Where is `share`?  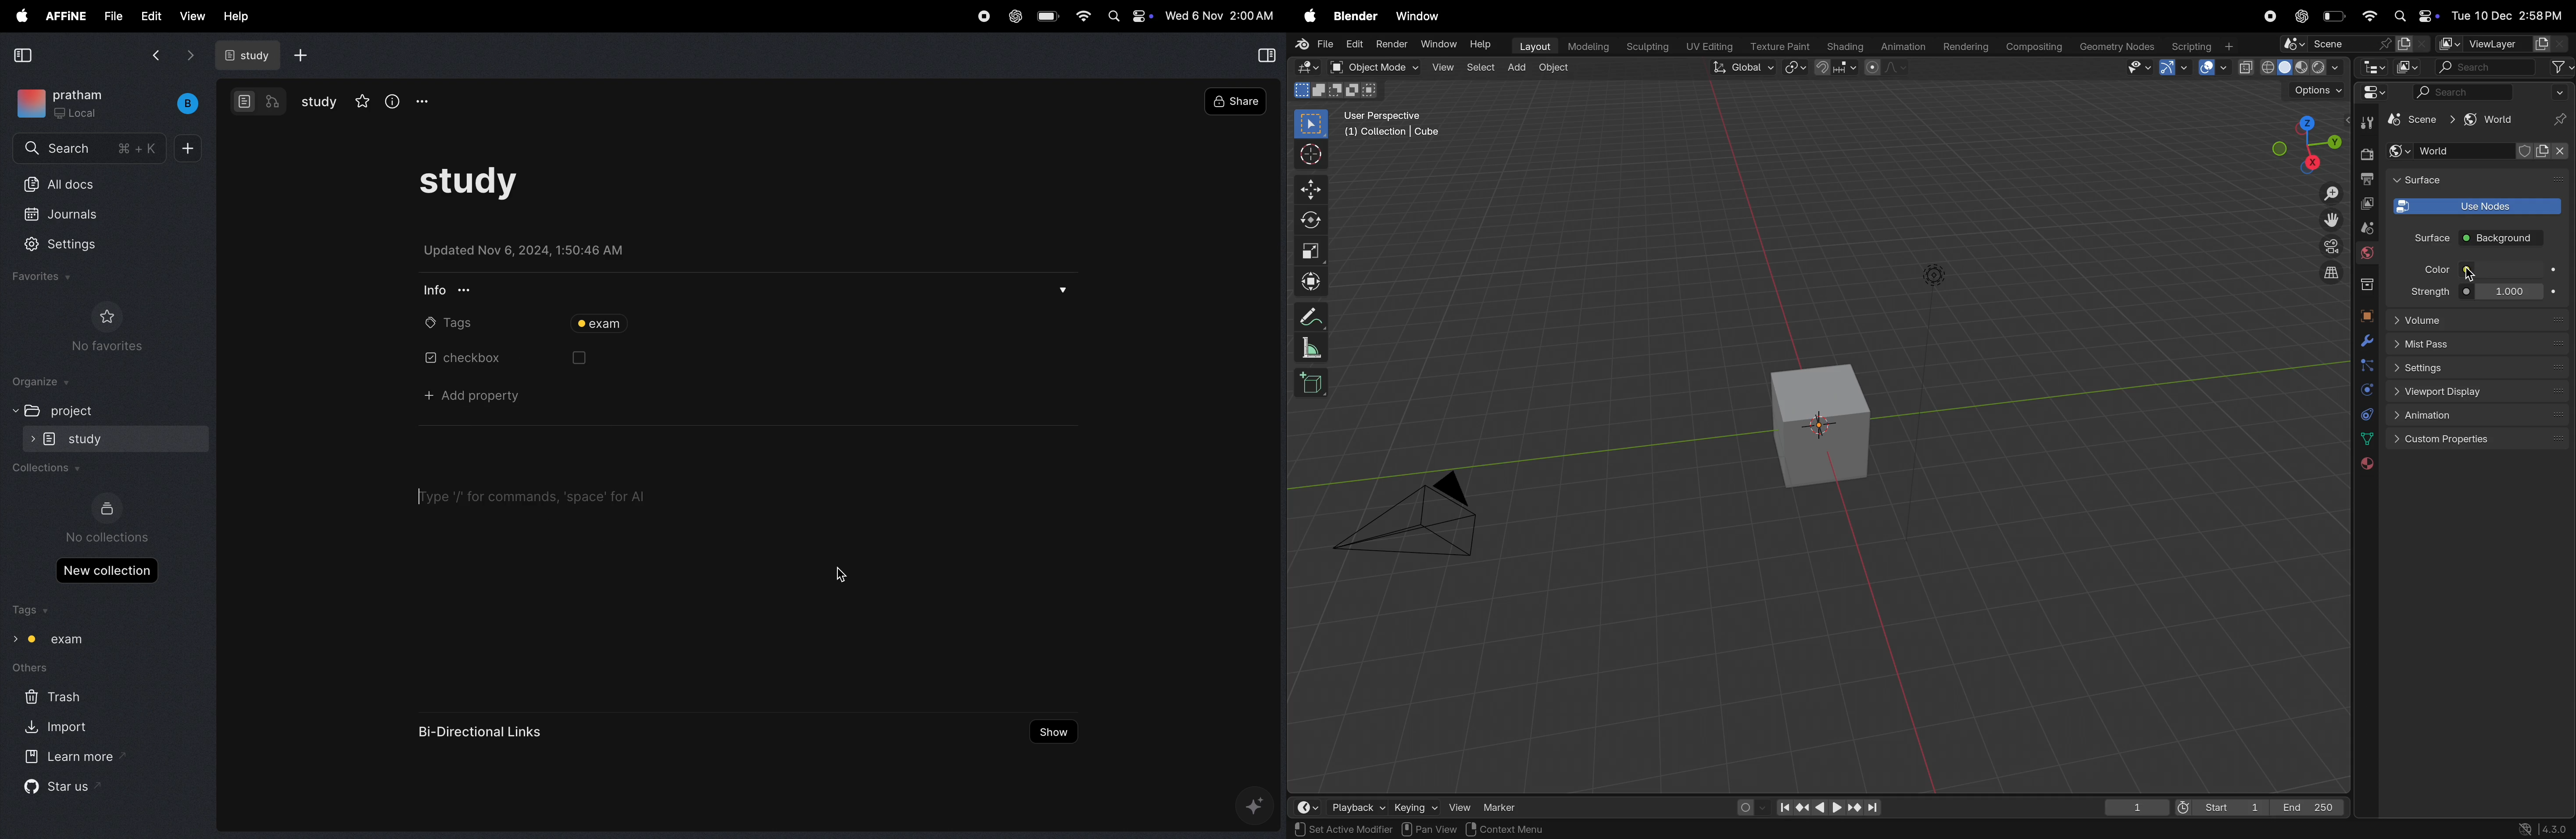
share is located at coordinates (1235, 100).